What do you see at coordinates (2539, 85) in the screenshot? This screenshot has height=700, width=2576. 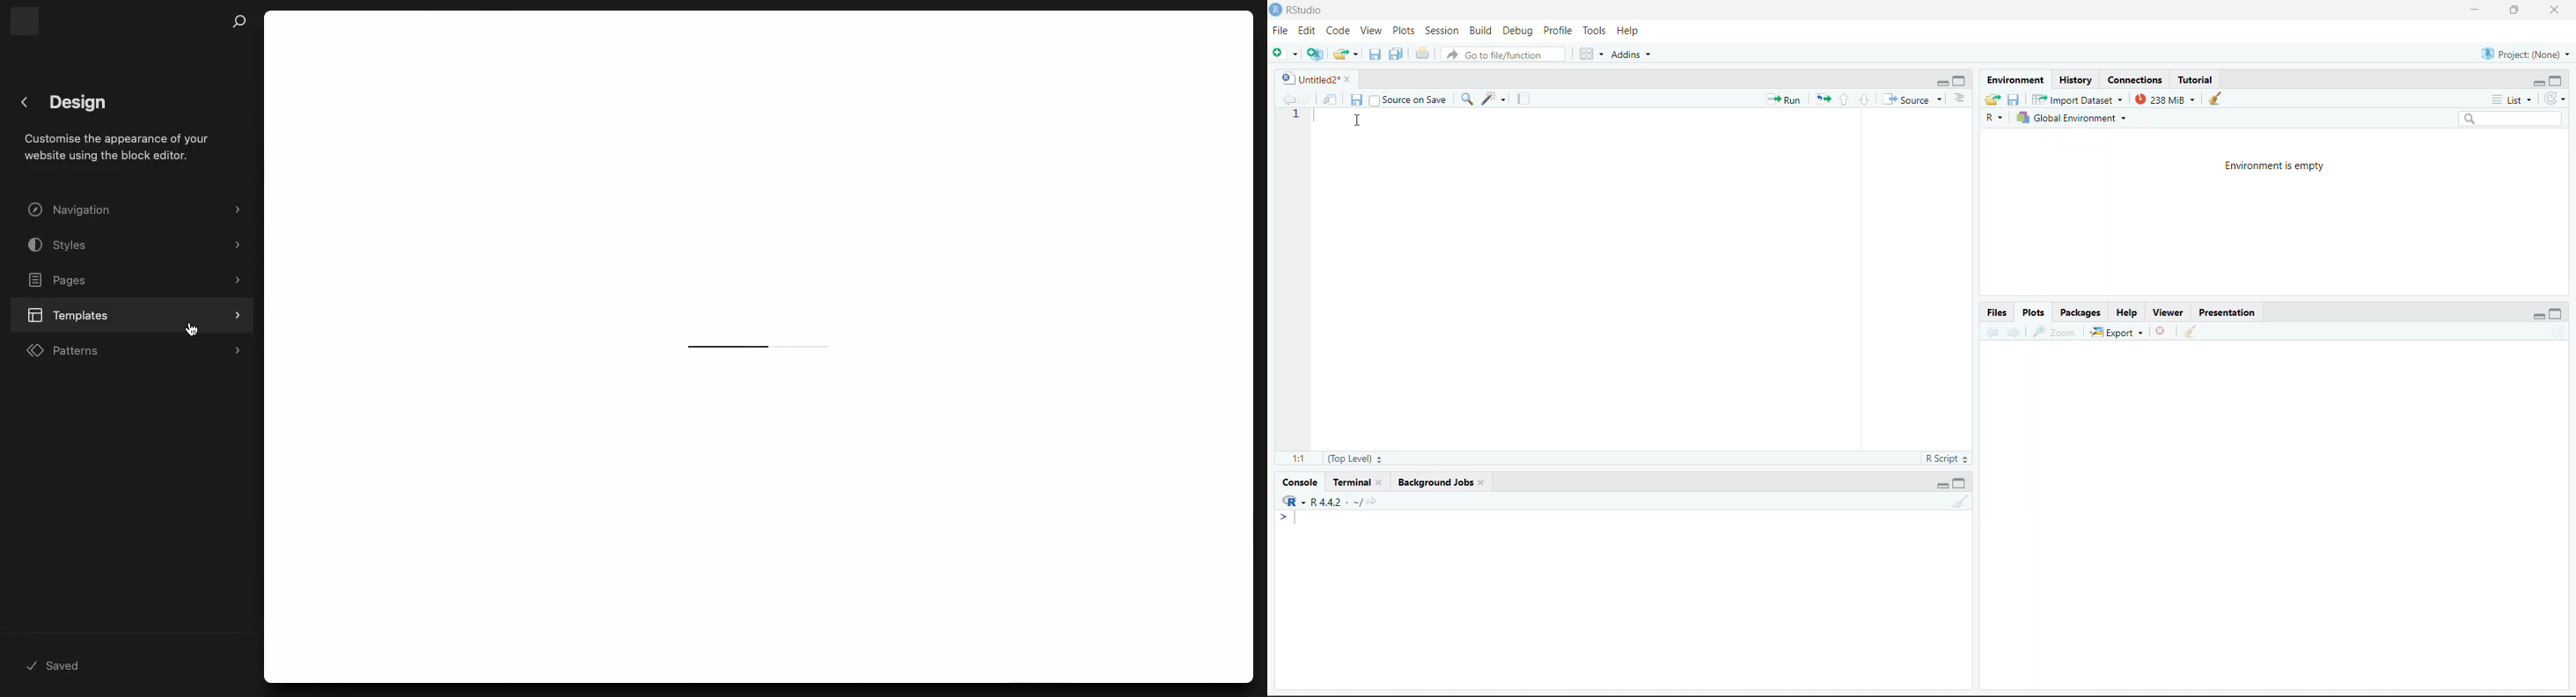 I see `minimize` at bounding box center [2539, 85].